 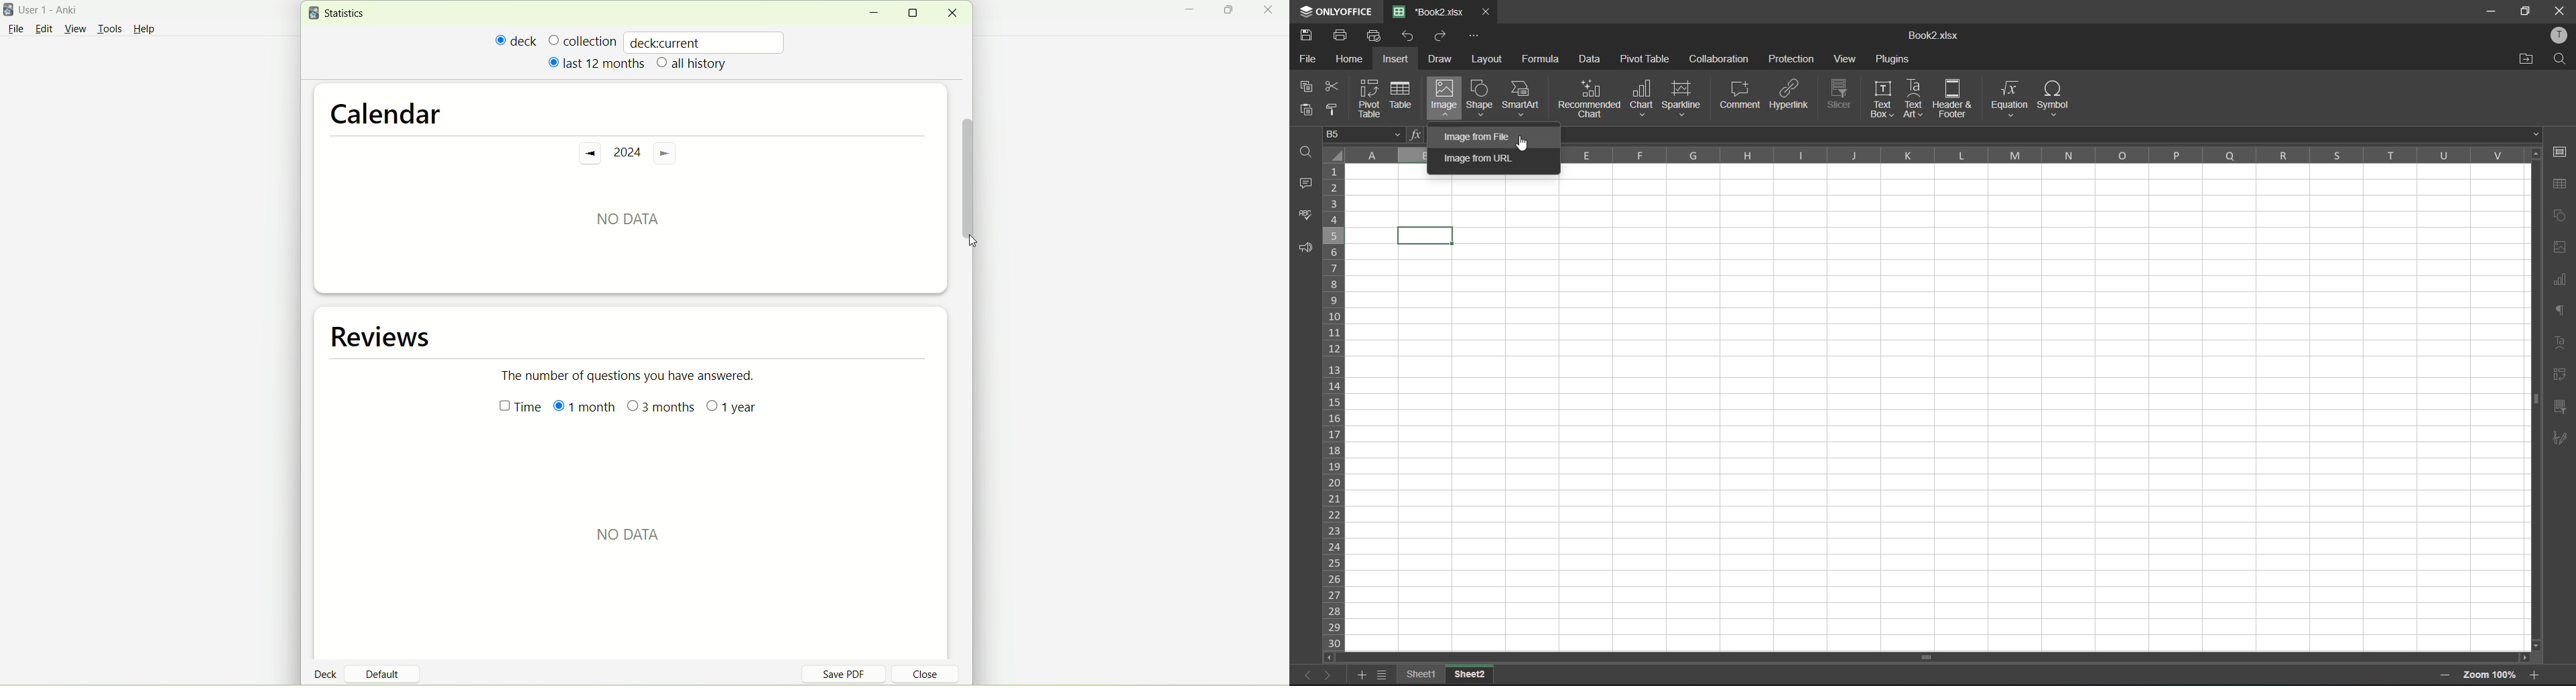 I want to click on scroll bar, so click(x=1914, y=659).